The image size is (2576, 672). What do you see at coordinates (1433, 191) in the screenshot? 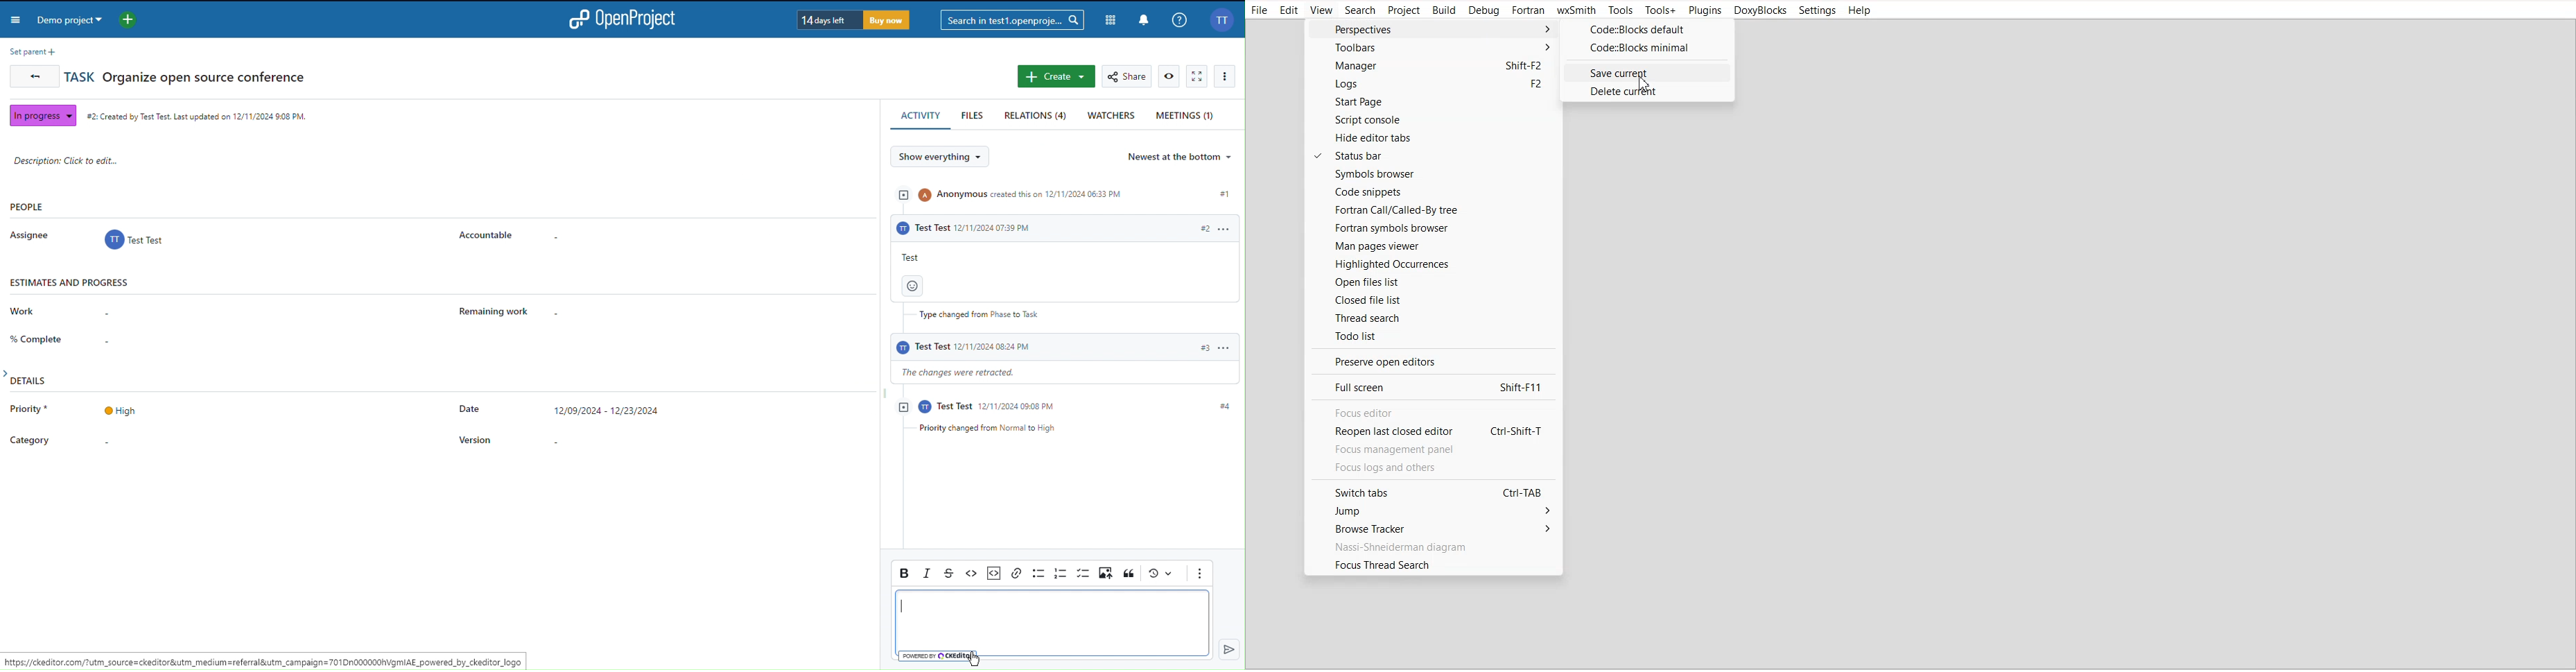
I see `Code Snippets` at bounding box center [1433, 191].